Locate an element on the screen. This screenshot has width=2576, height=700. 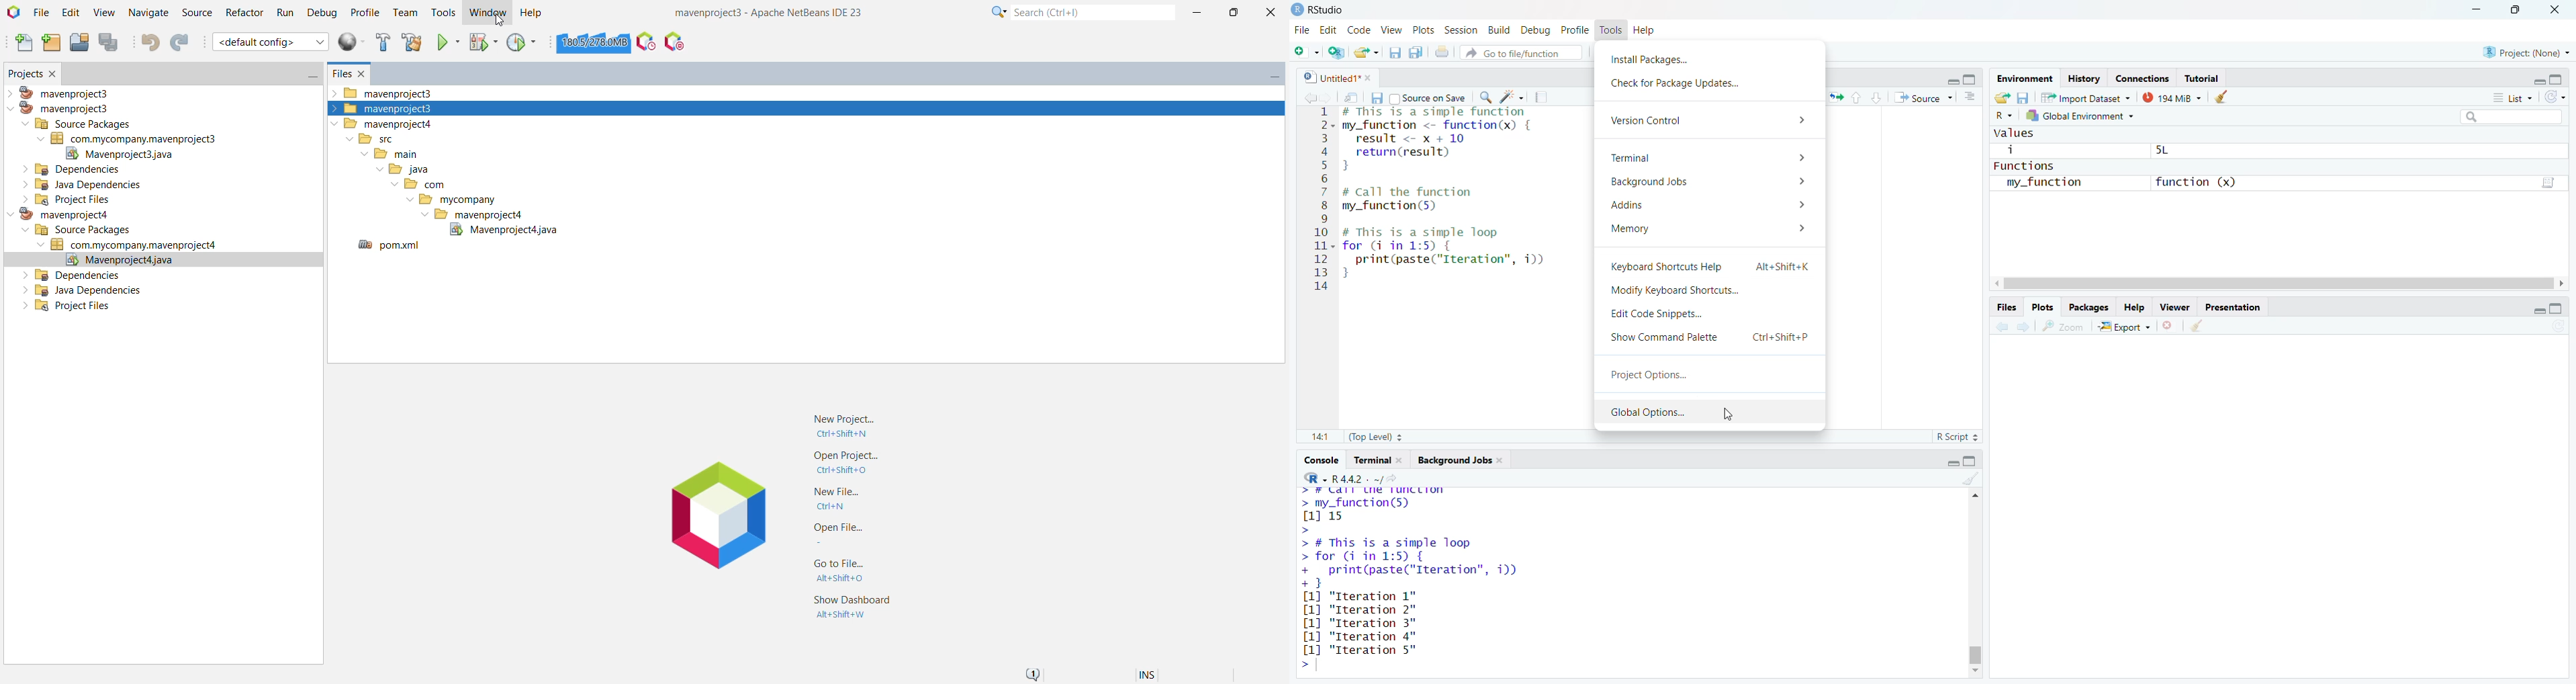
viewer is located at coordinates (2175, 305).